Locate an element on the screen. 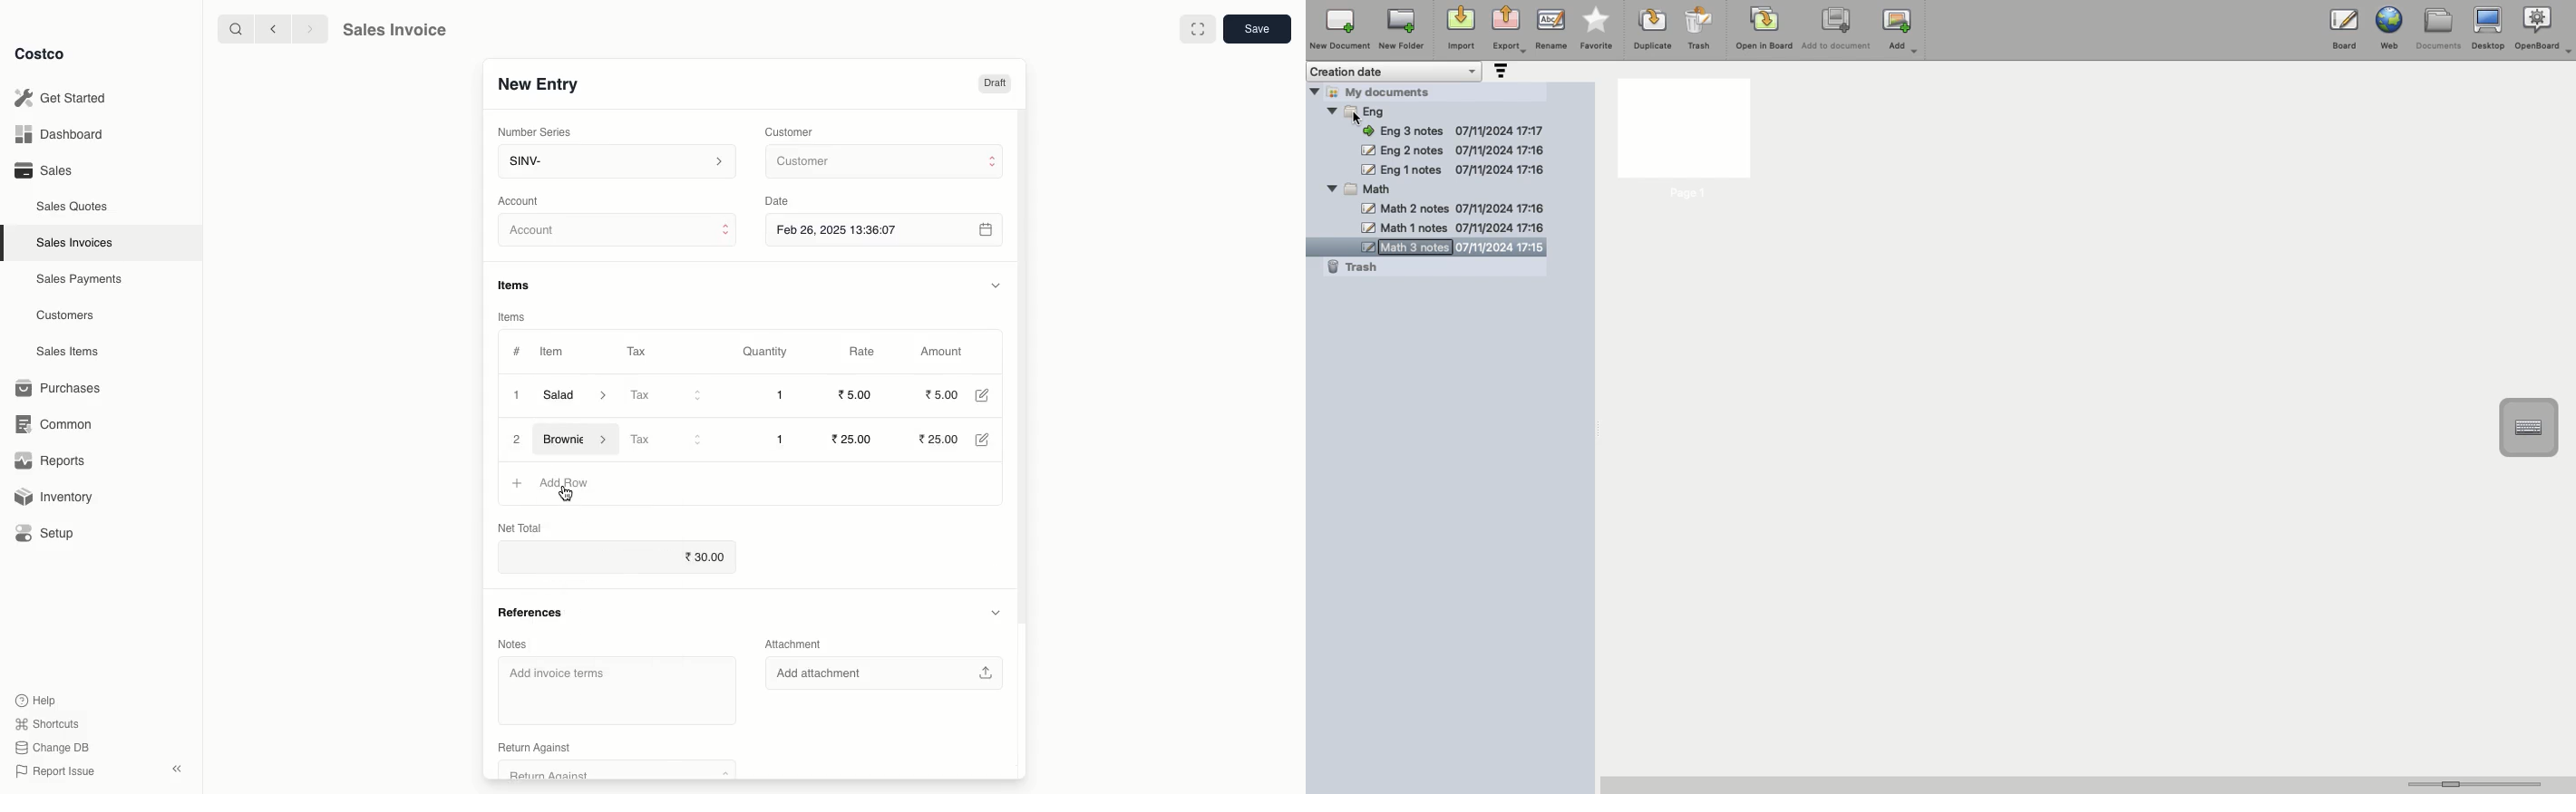 The image size is (2576, 812). Change DB is located at coordinates (49, 746).